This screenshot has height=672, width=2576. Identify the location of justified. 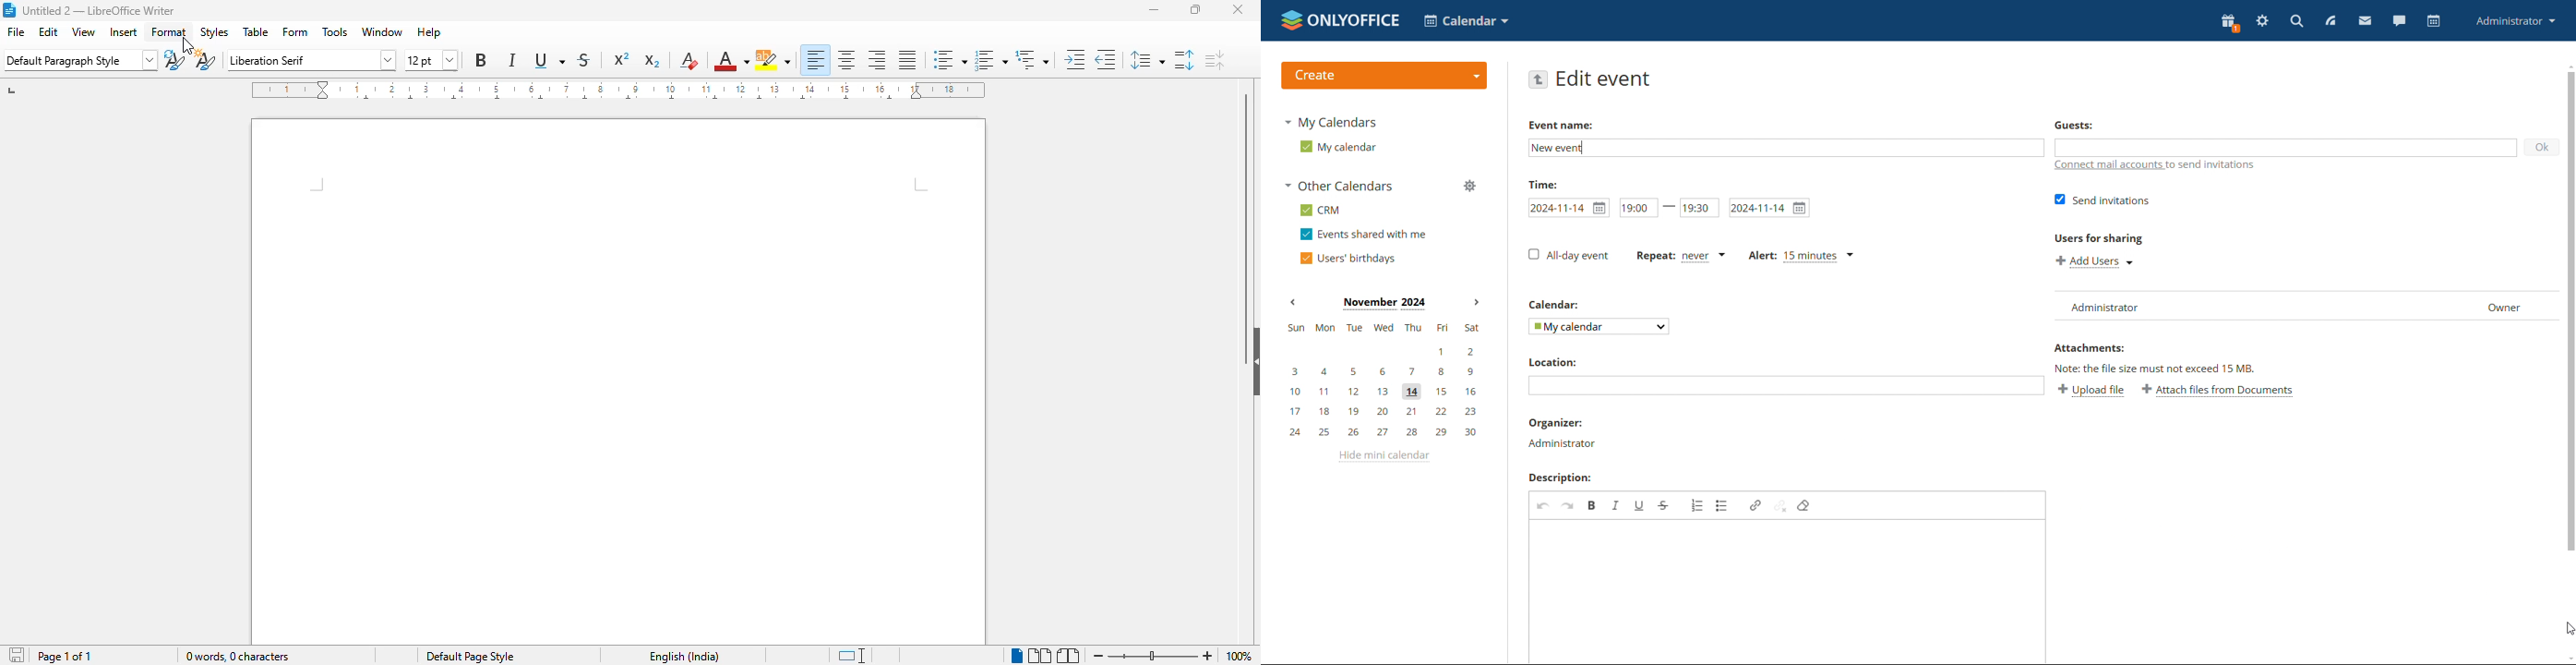
(909, 60).